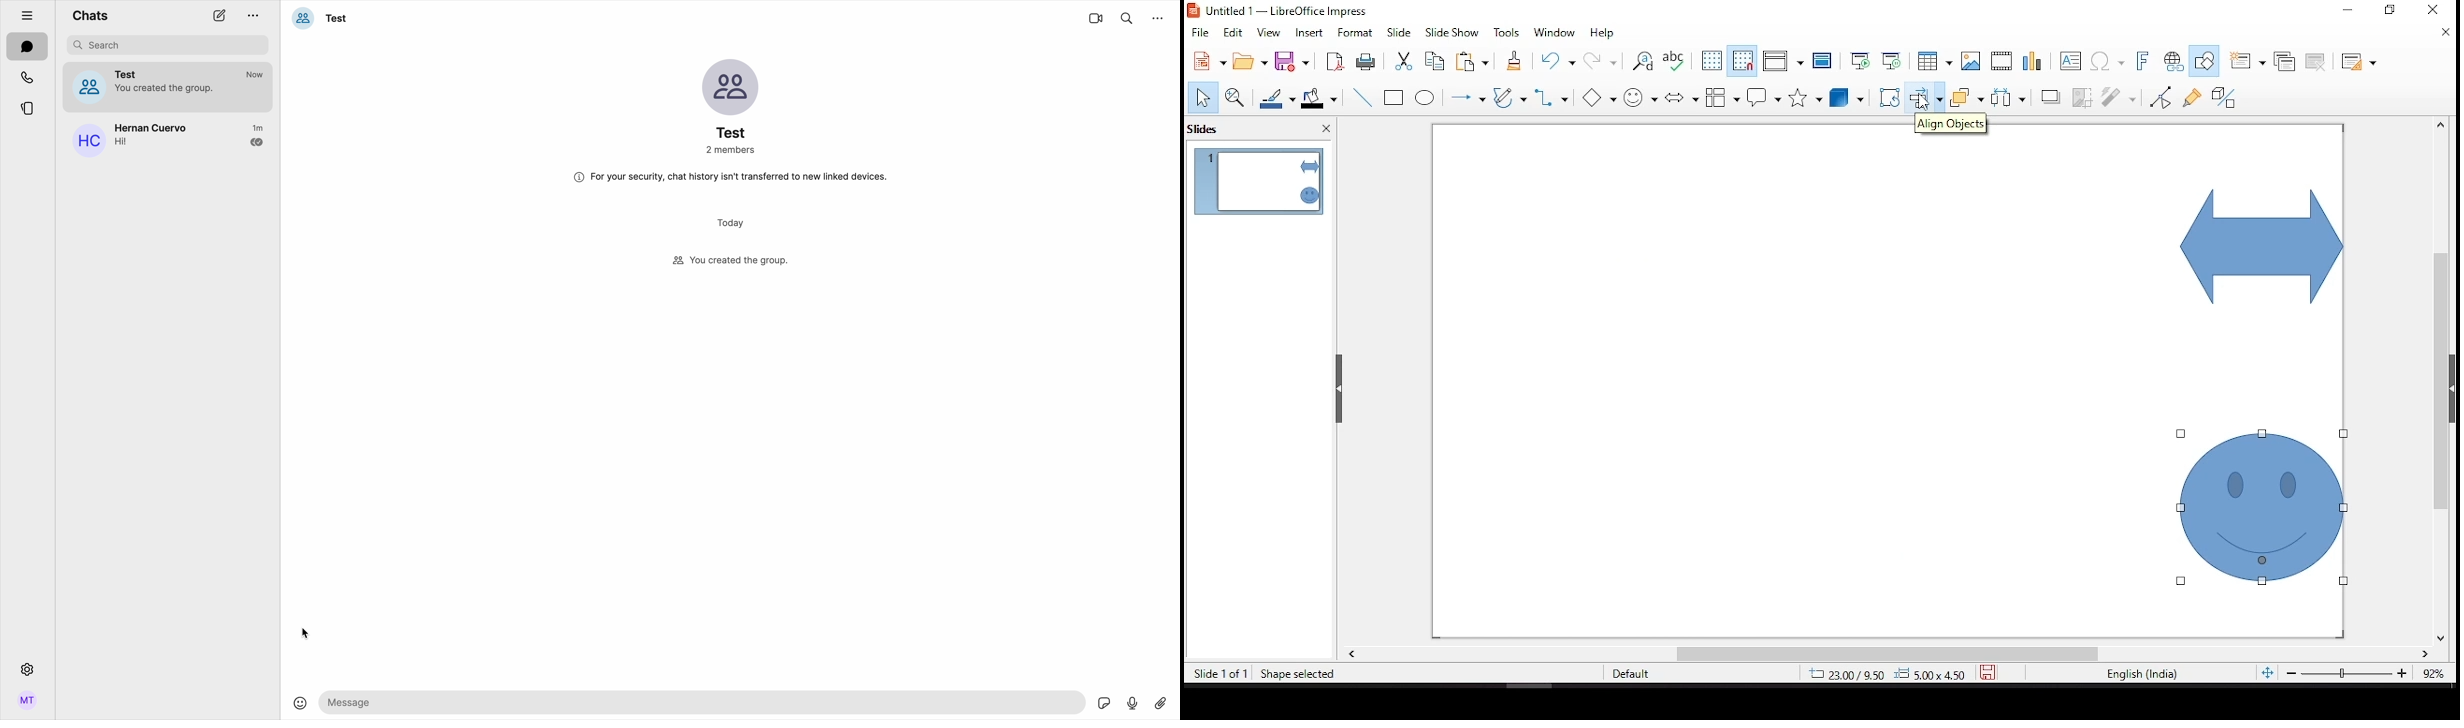  I want to click on videocall, so click(1097, 18).